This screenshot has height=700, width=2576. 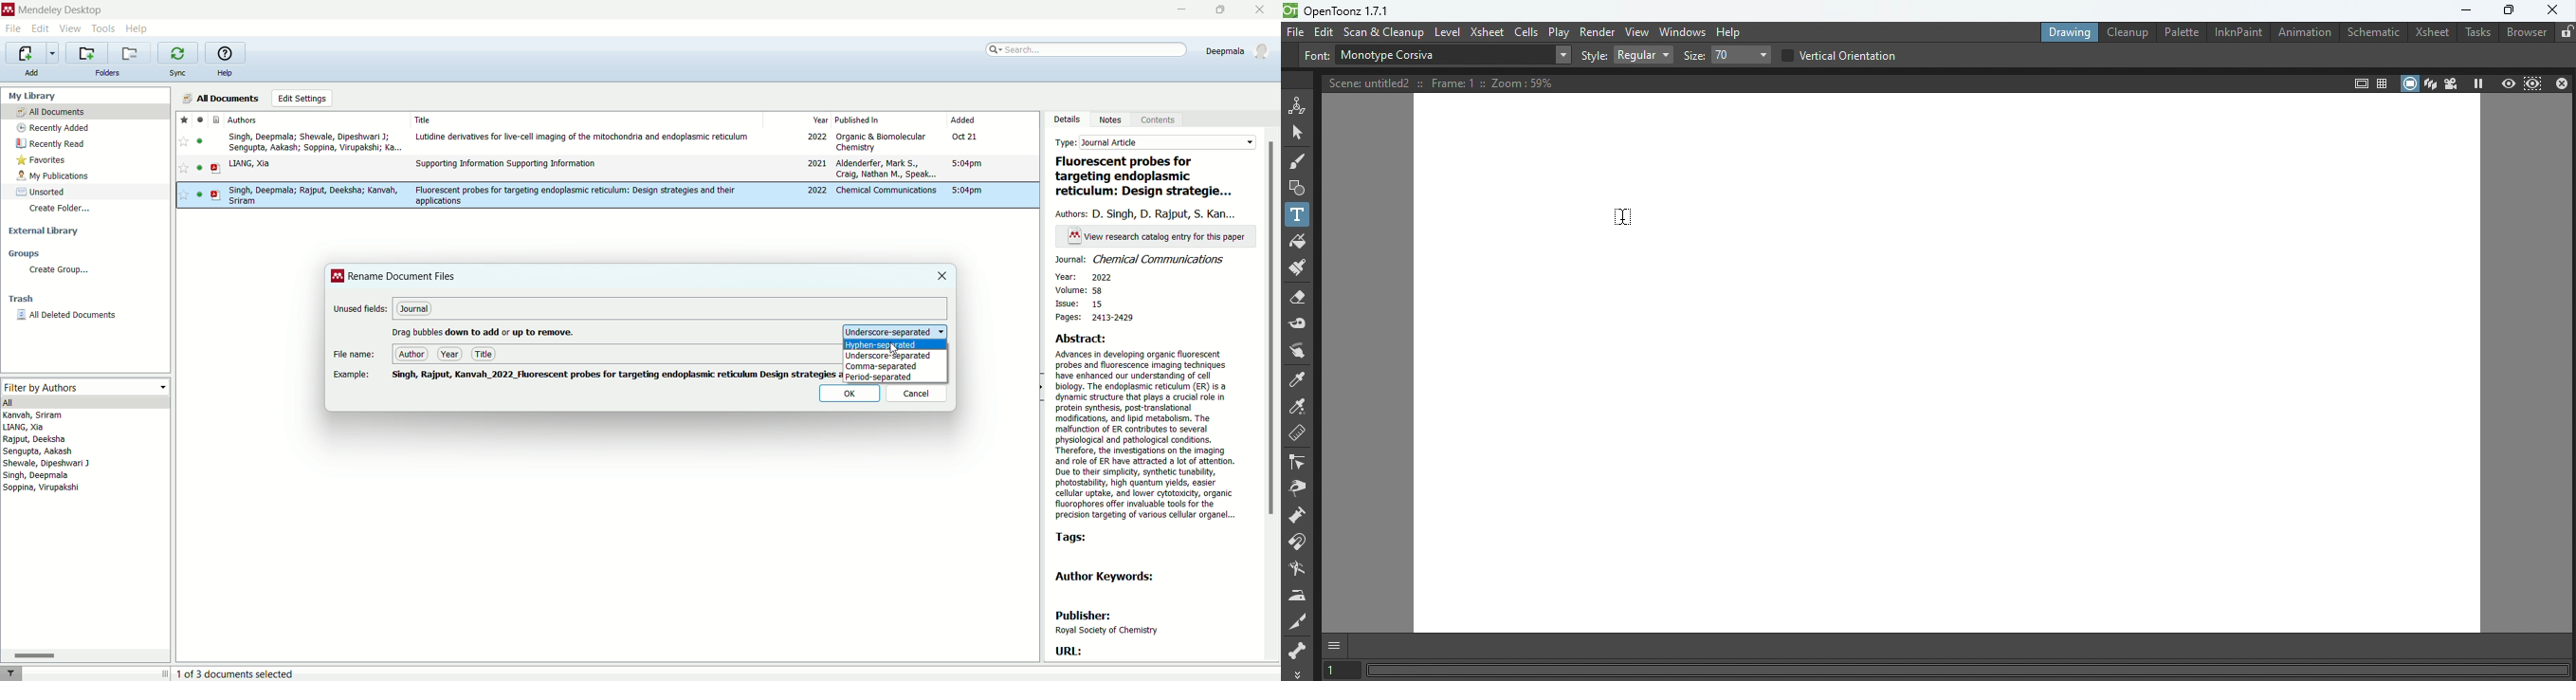 What do you see at coordinates (86, 111) in the screenshot?
I see `all document` at bounding box center [86, 111].